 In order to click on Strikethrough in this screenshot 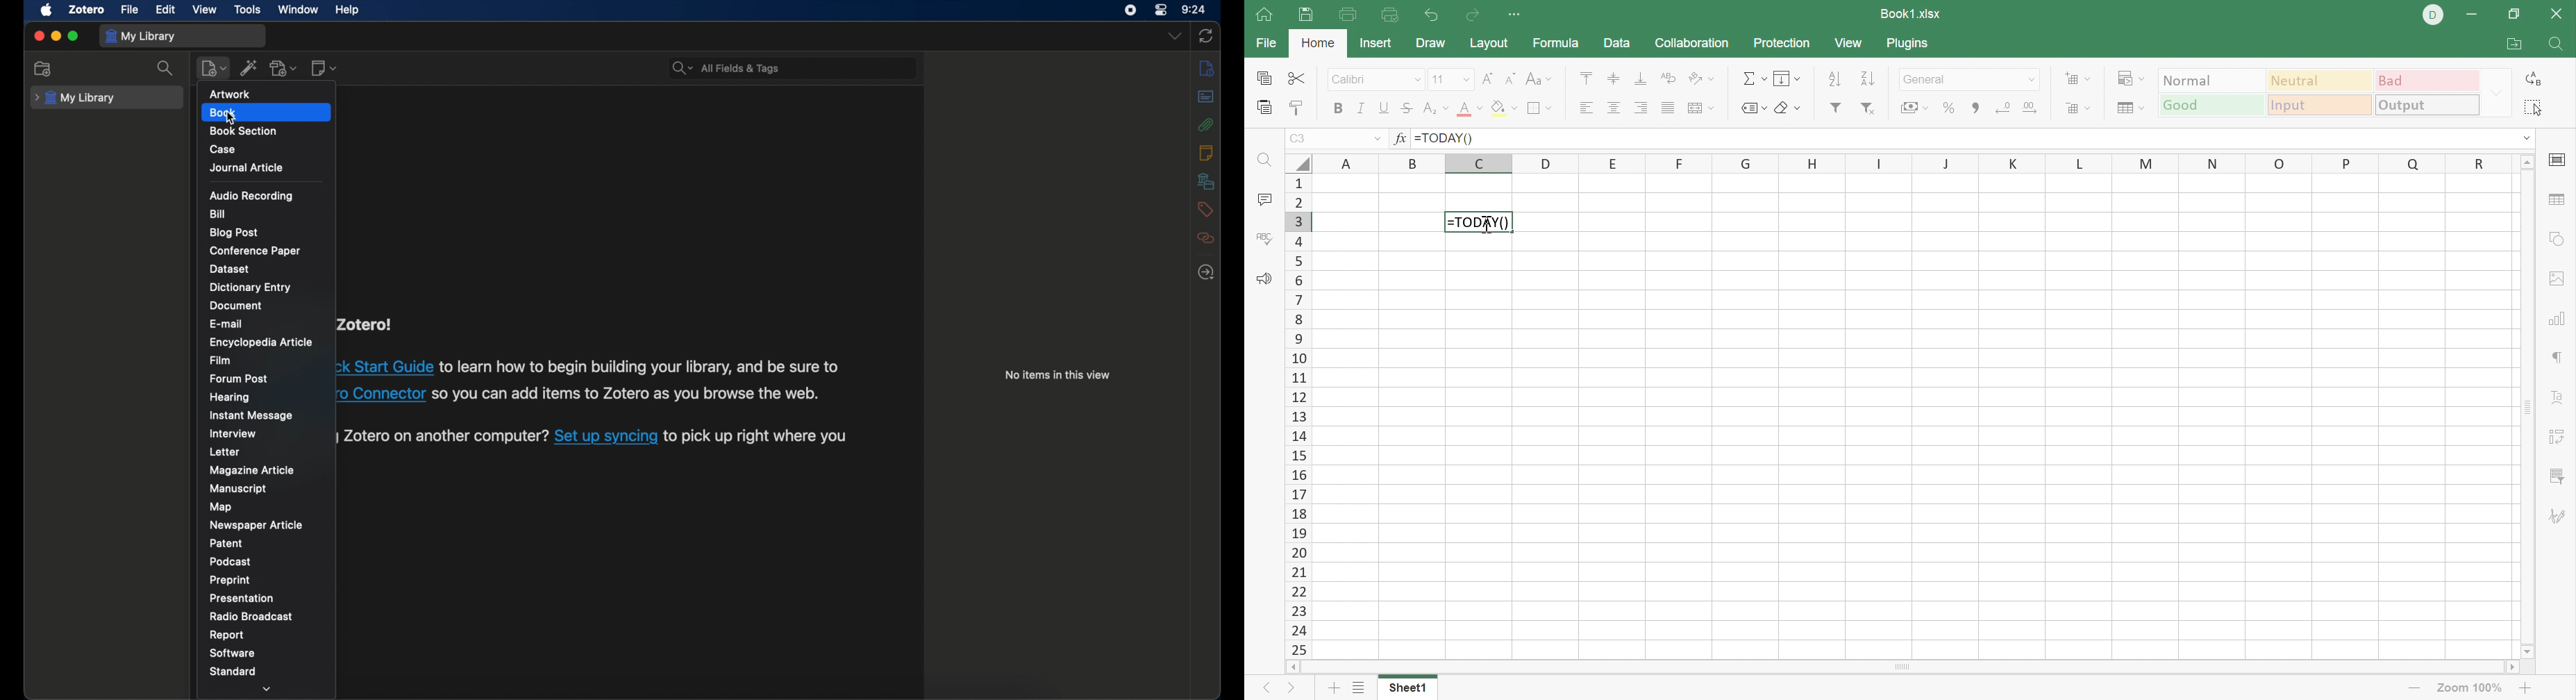, I will do `click(1406, 109)`.